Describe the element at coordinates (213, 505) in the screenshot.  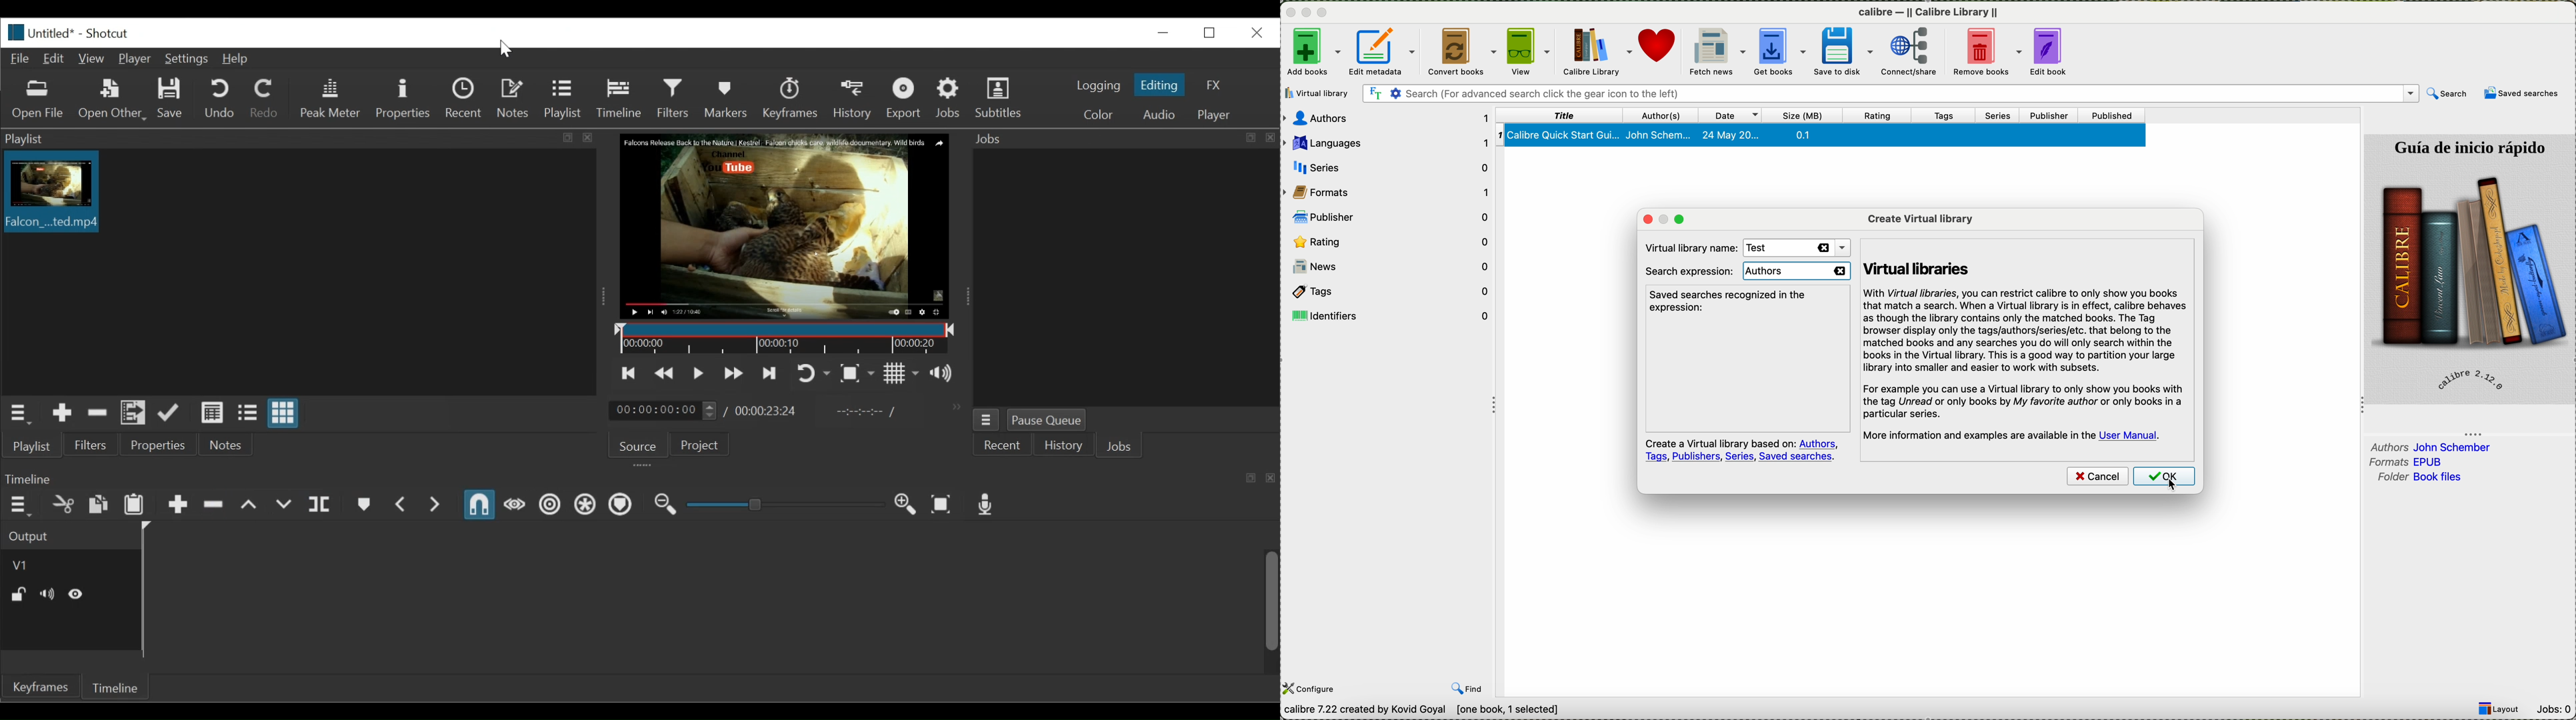
I see `Ripple delete` at that location.